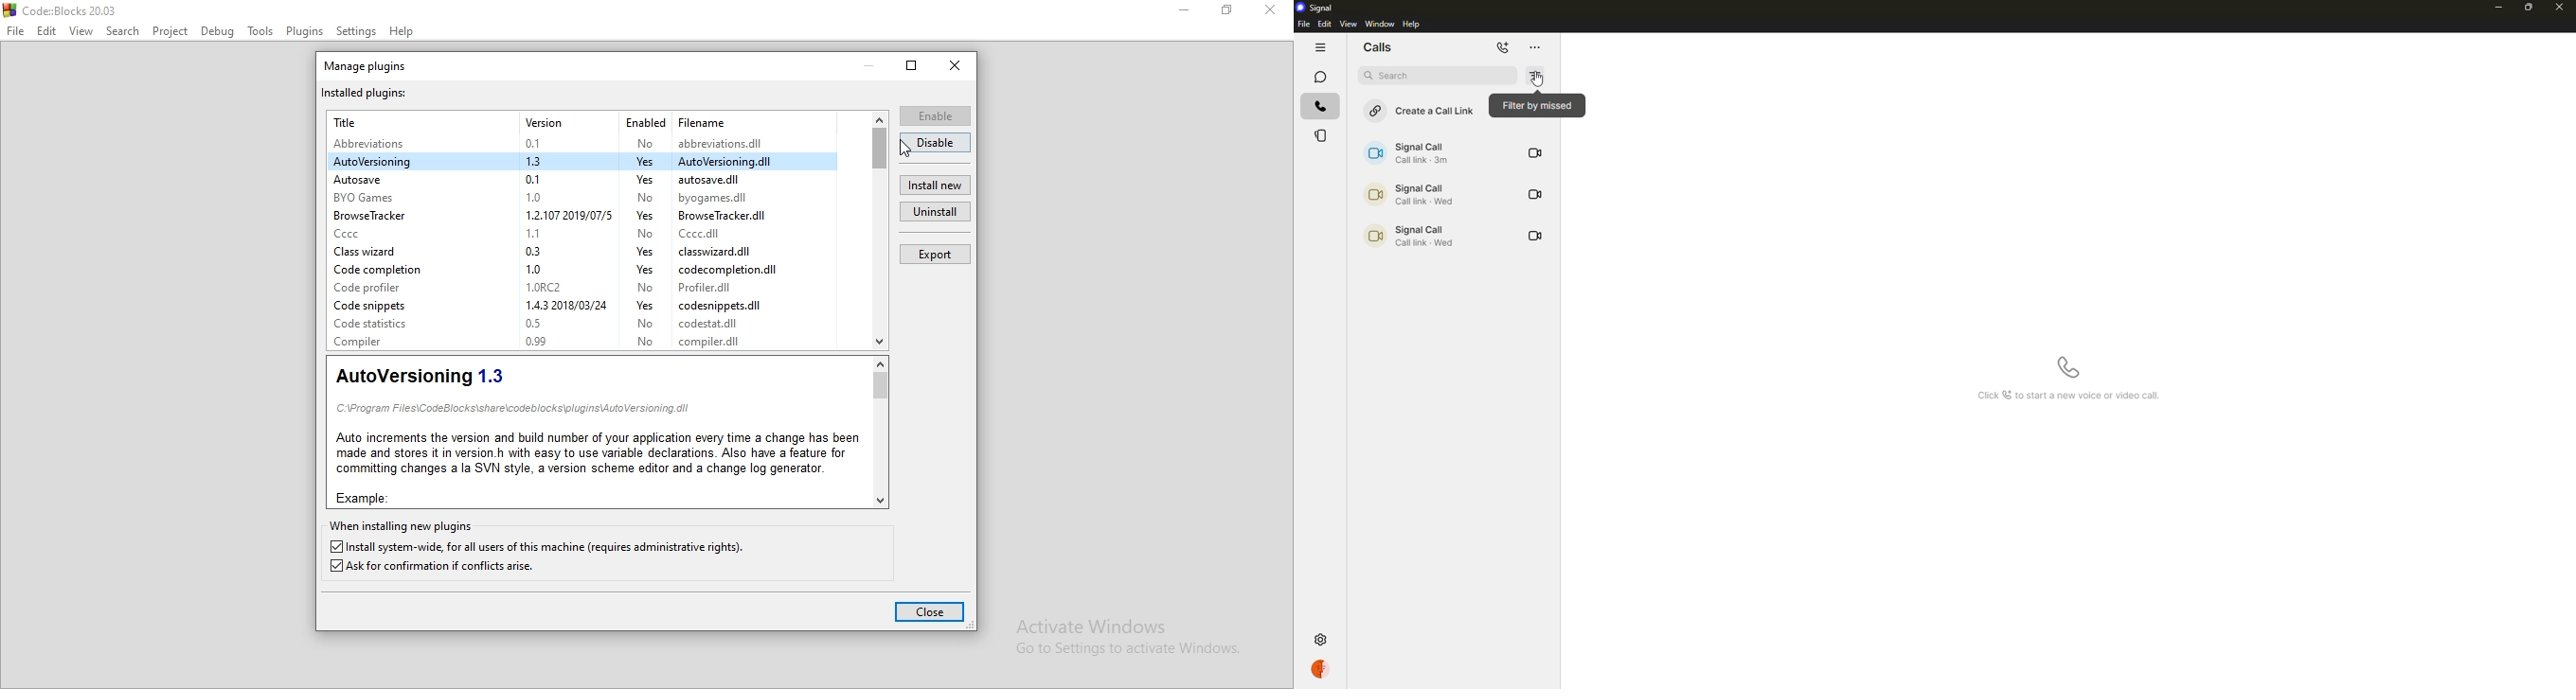 The height and width of the screenshot is (700, 2576). What do you see at coordinates (1415, 153) in the screenshot?
I see `call link` at bounding box center [1415, 153].